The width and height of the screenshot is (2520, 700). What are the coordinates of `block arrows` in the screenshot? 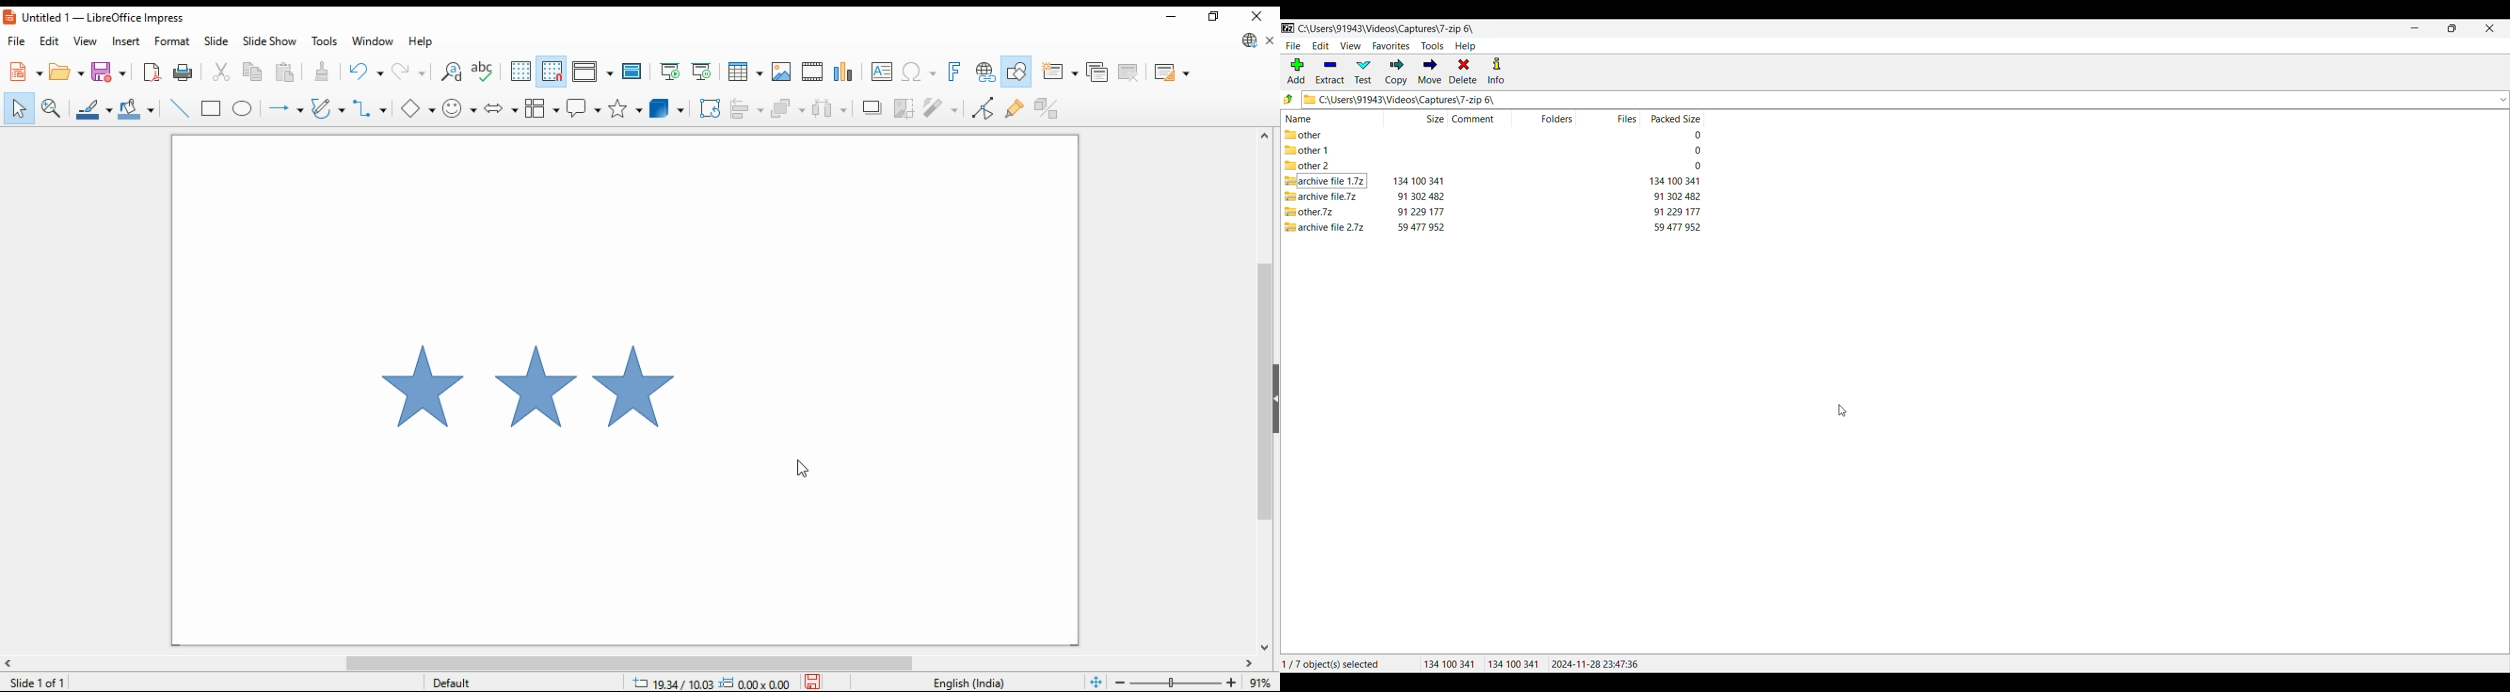 It's located at (500, 107).